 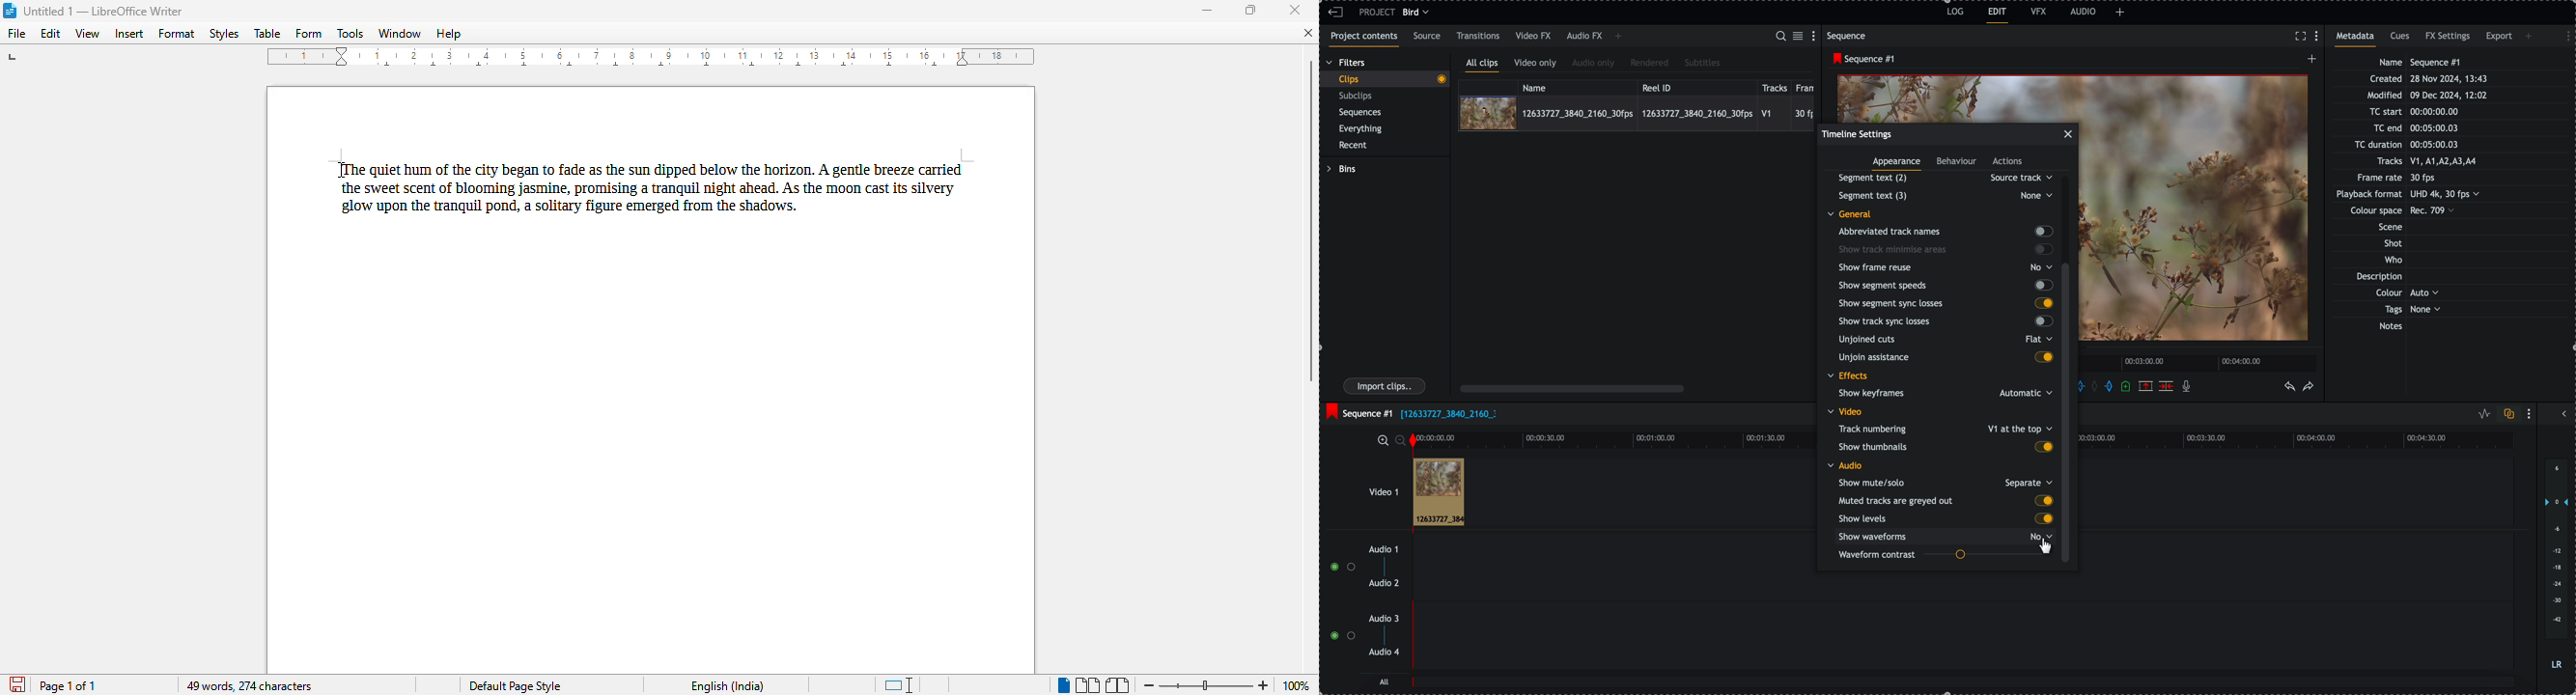 What do you see at coordinates (2417, 195) in the screenshot?
I see `metadata` at bounding box center [2417, 195].